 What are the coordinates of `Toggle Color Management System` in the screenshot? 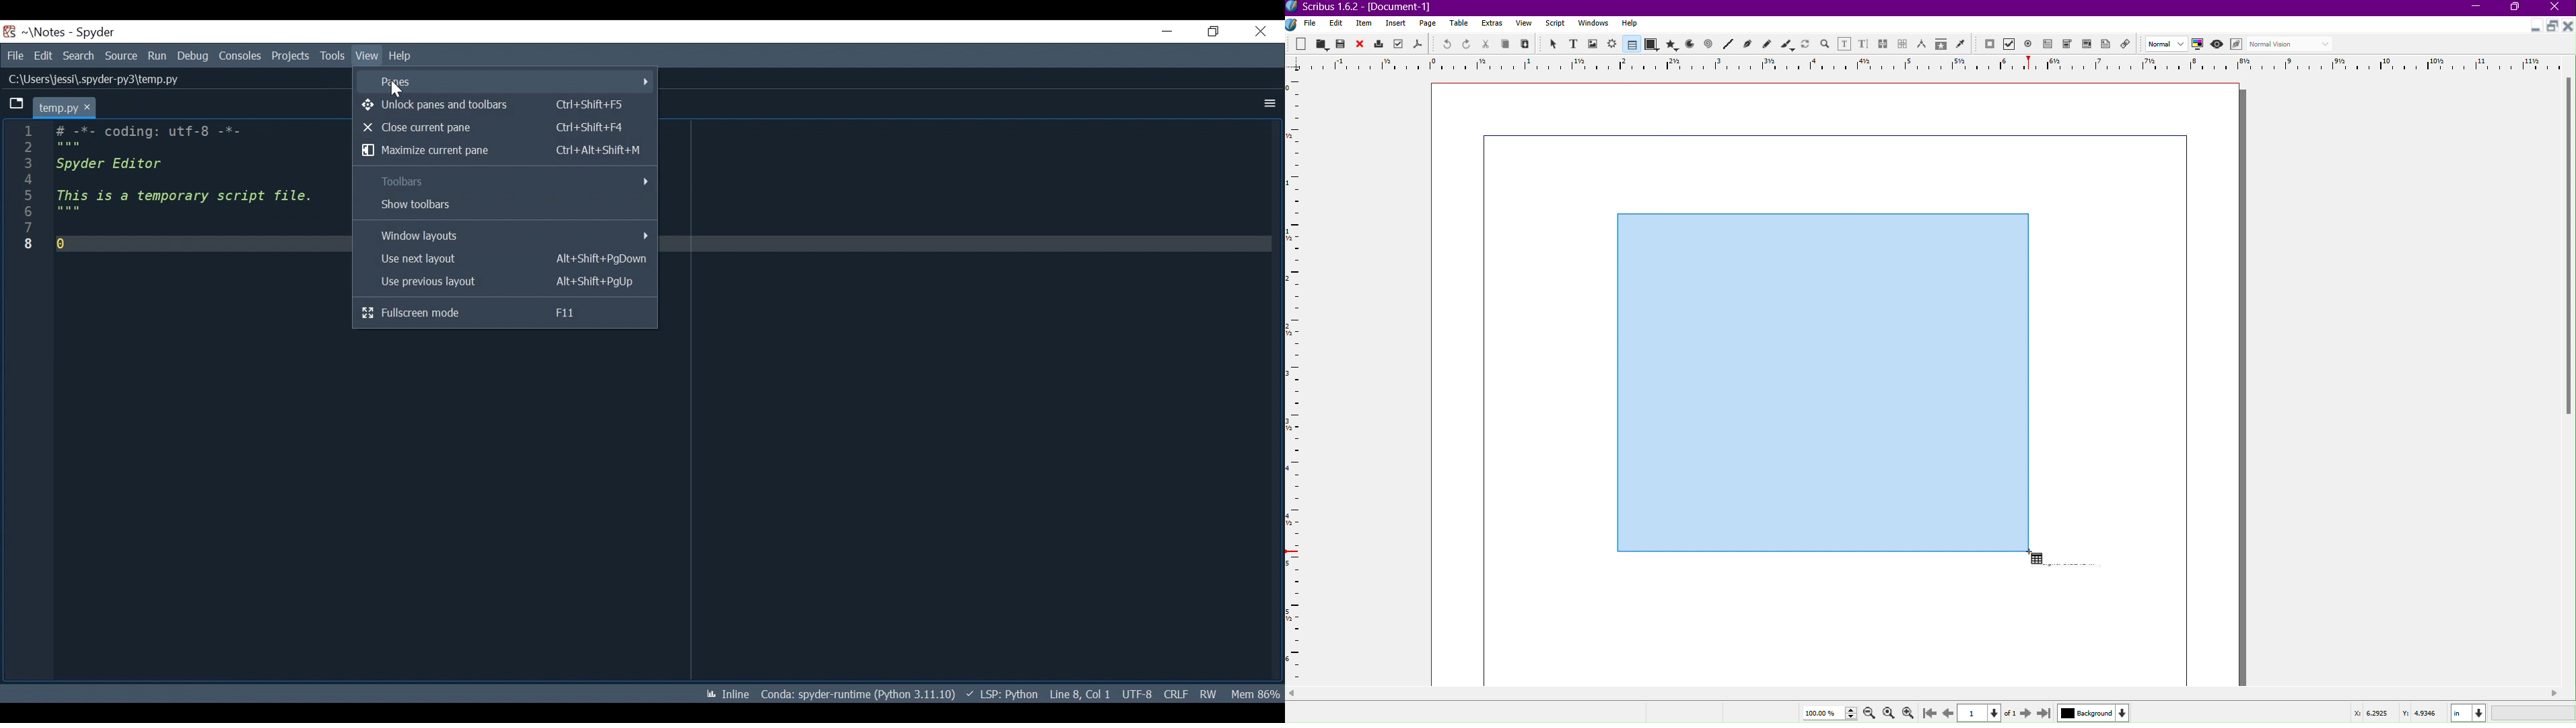 It's located at (2200, 46).